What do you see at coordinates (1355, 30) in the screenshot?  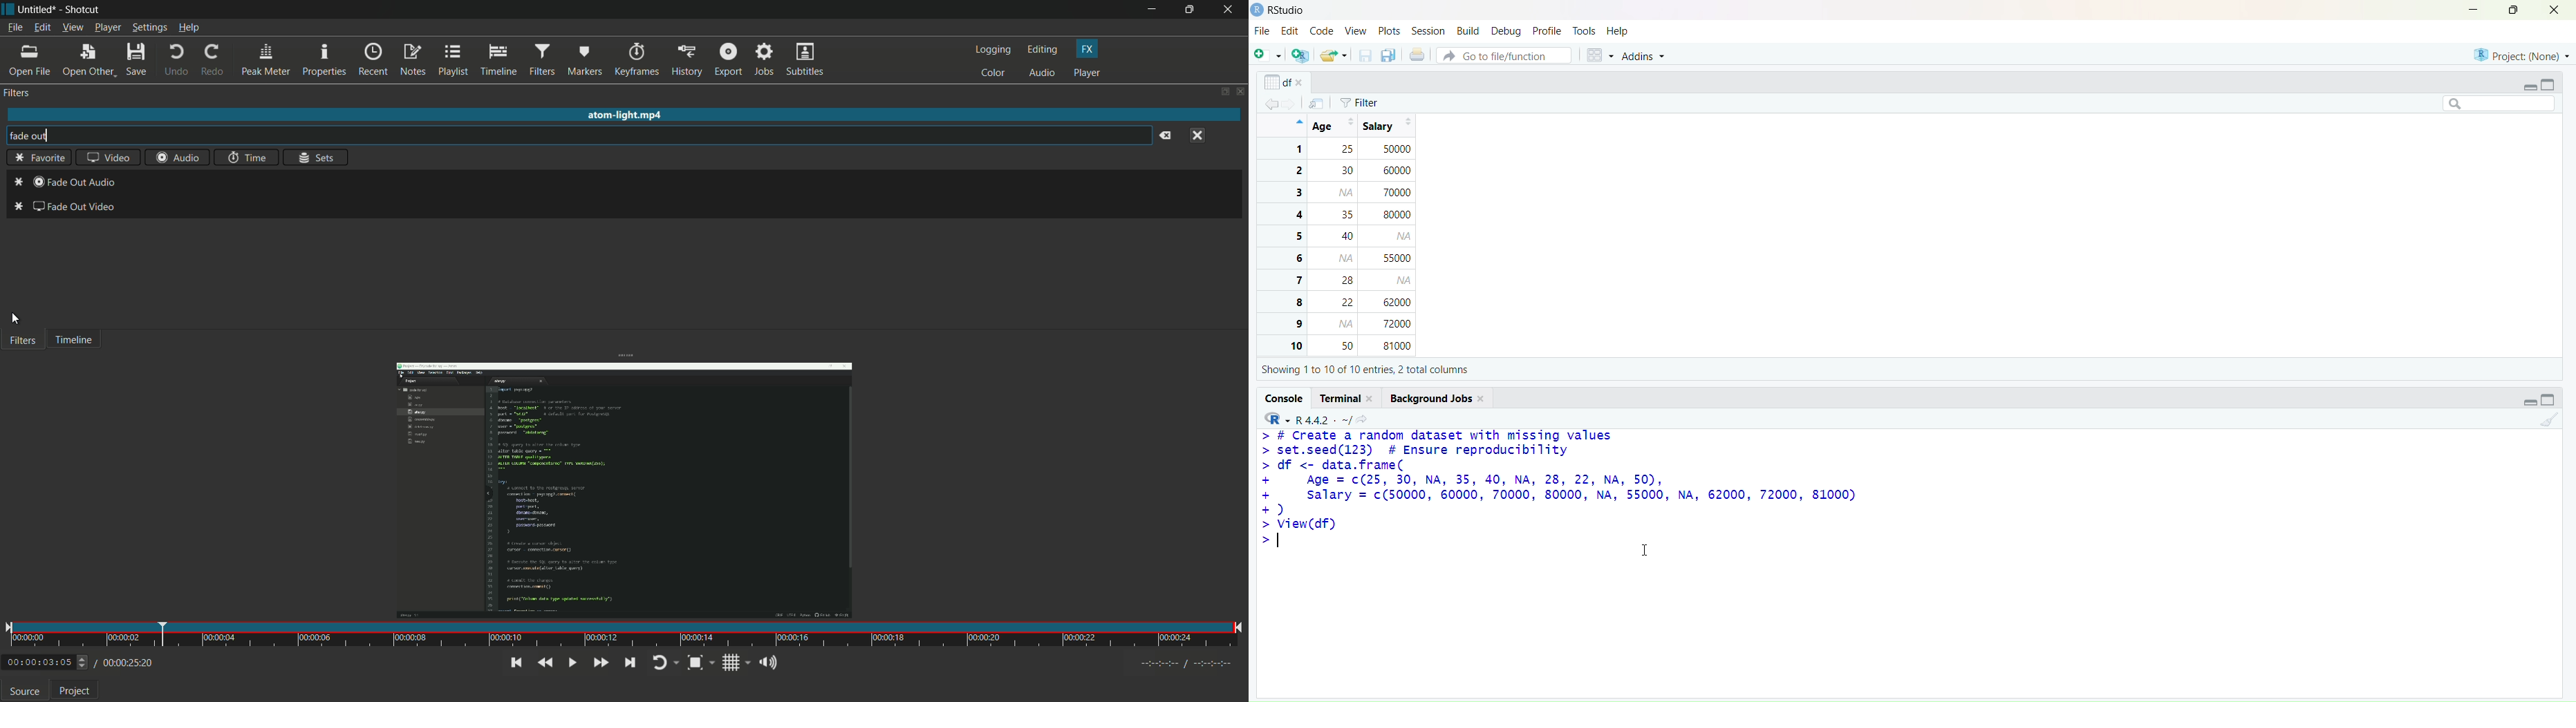 I see `view` at bounding box center [1355, 30].